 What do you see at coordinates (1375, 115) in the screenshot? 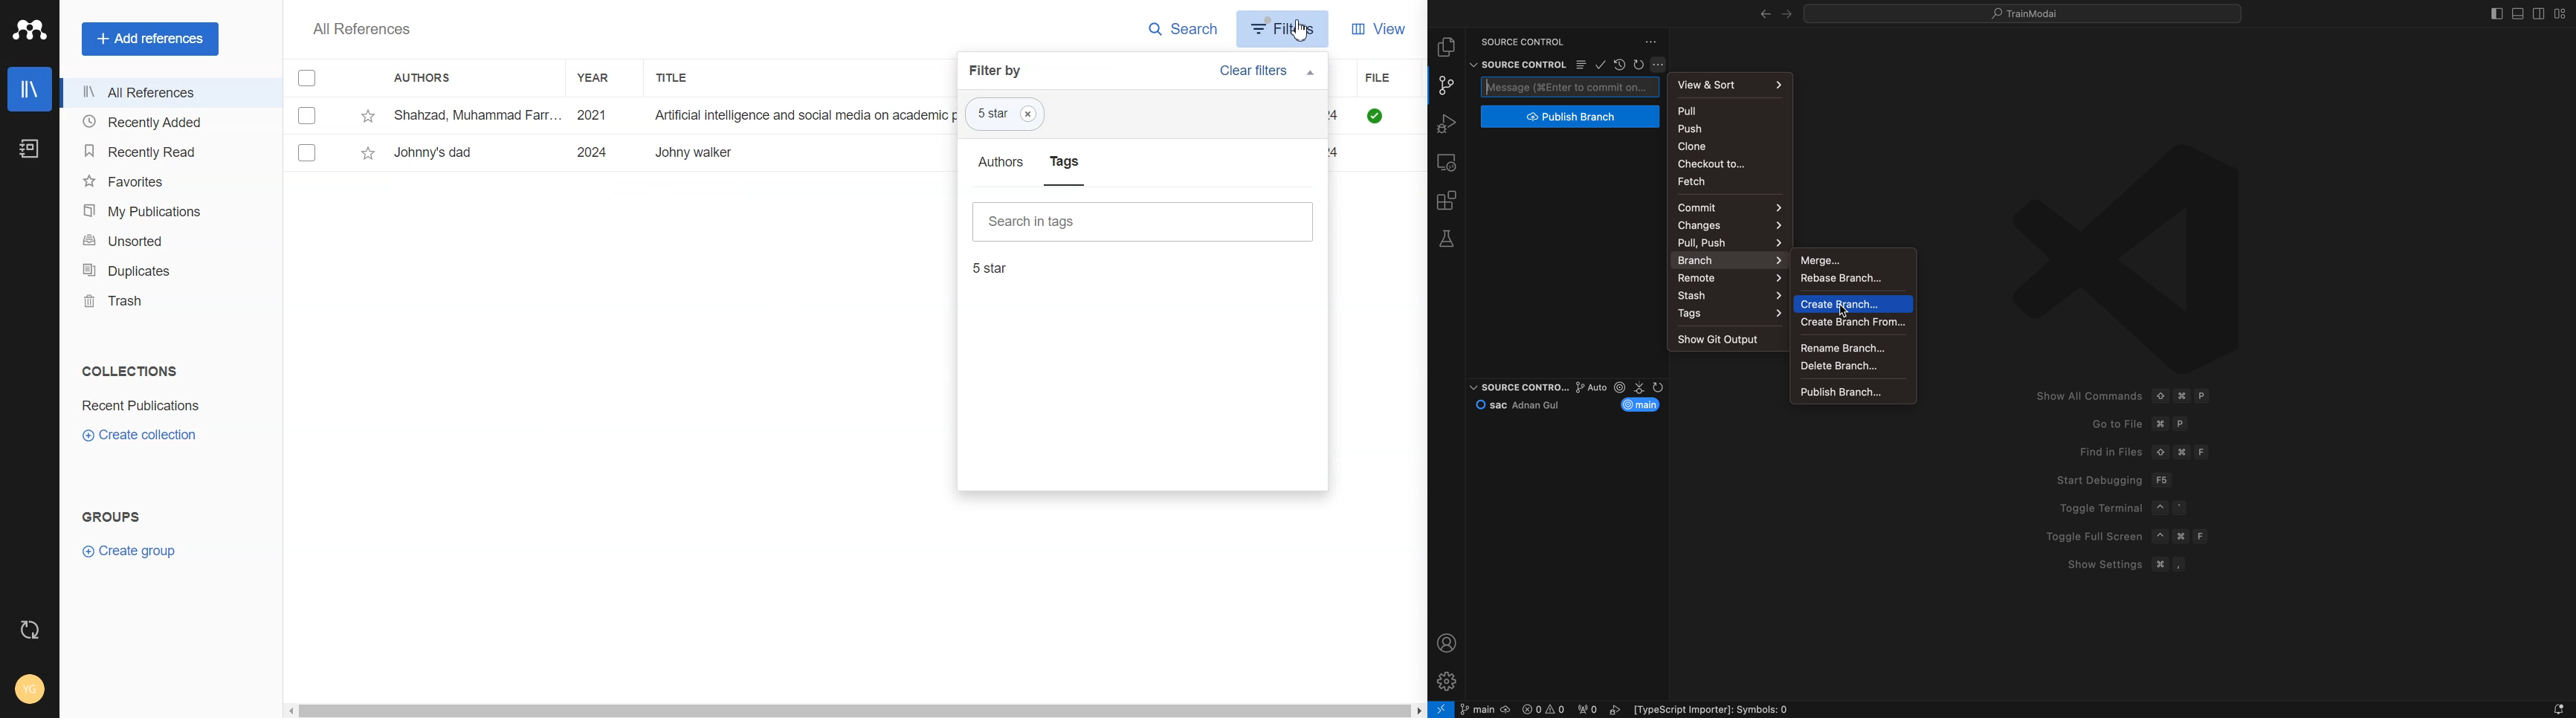
I see `file available` at bounding box center [1375, 115].